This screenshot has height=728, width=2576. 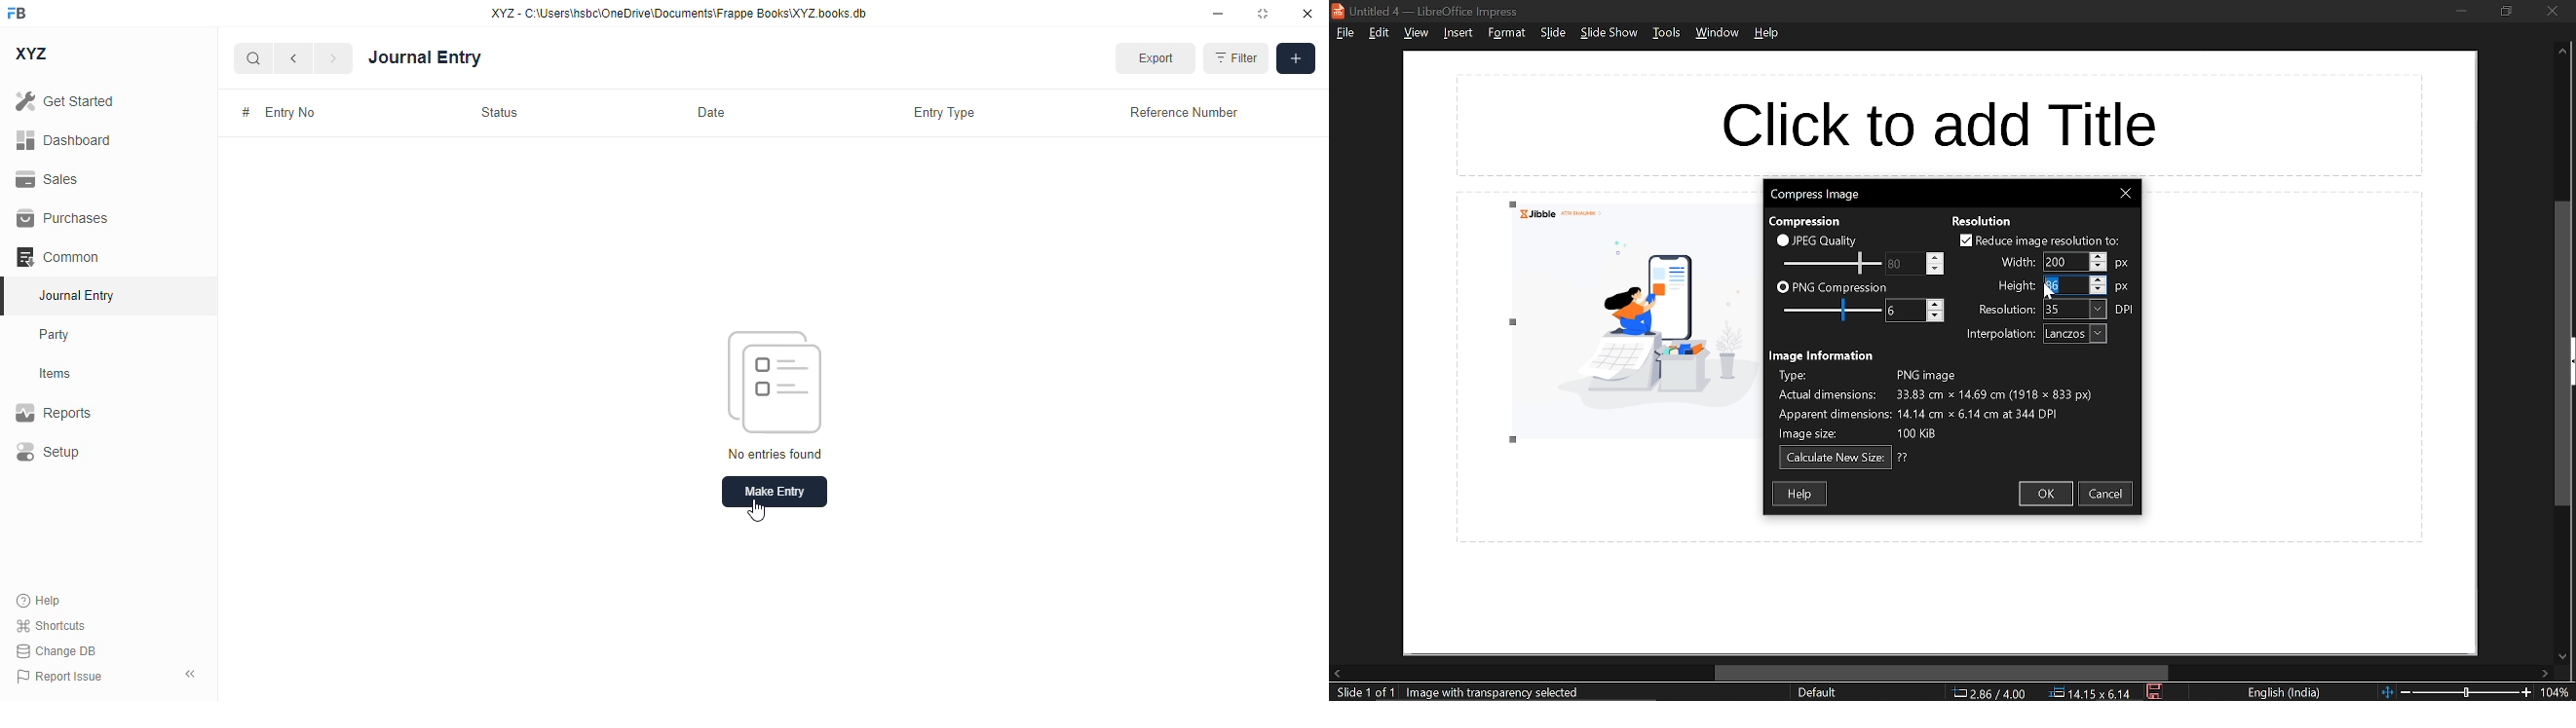 I want to click on increase height, so click(x=2098, y=278).